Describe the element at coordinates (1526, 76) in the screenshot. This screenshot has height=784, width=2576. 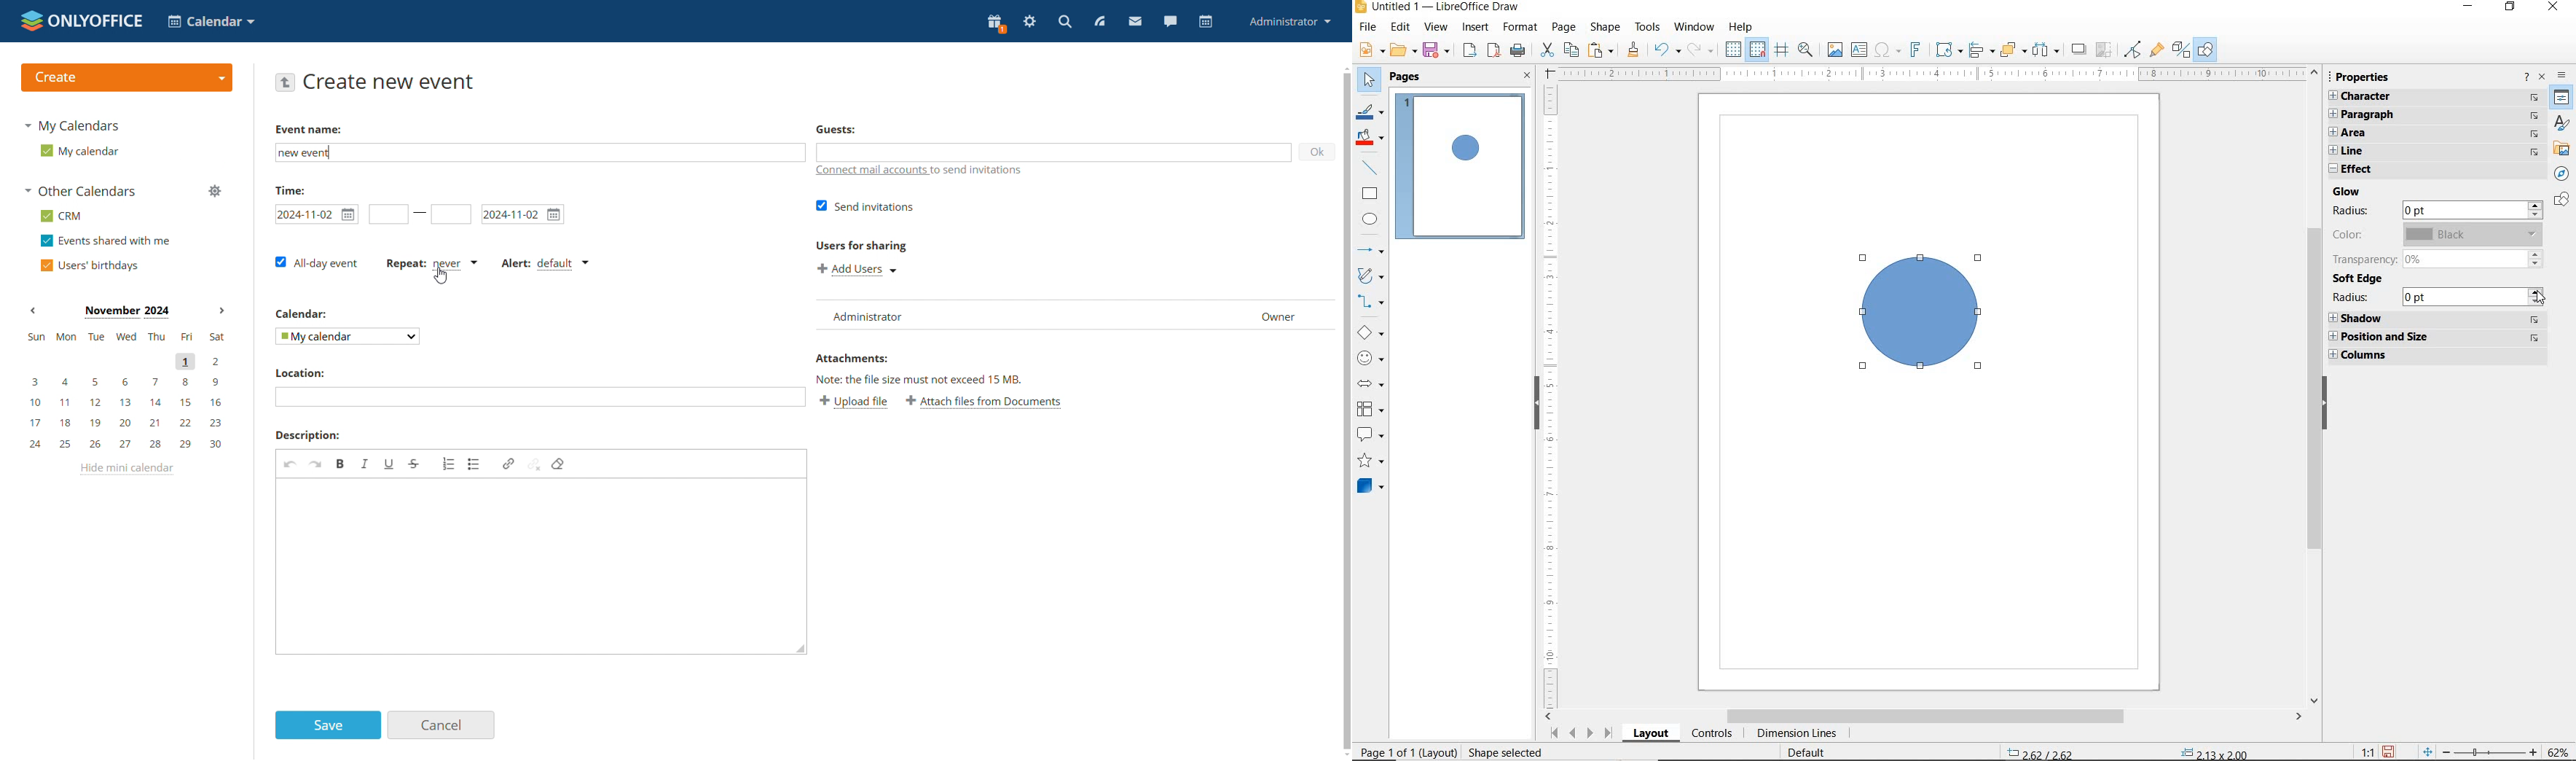
I see `CLOSE` at that location.